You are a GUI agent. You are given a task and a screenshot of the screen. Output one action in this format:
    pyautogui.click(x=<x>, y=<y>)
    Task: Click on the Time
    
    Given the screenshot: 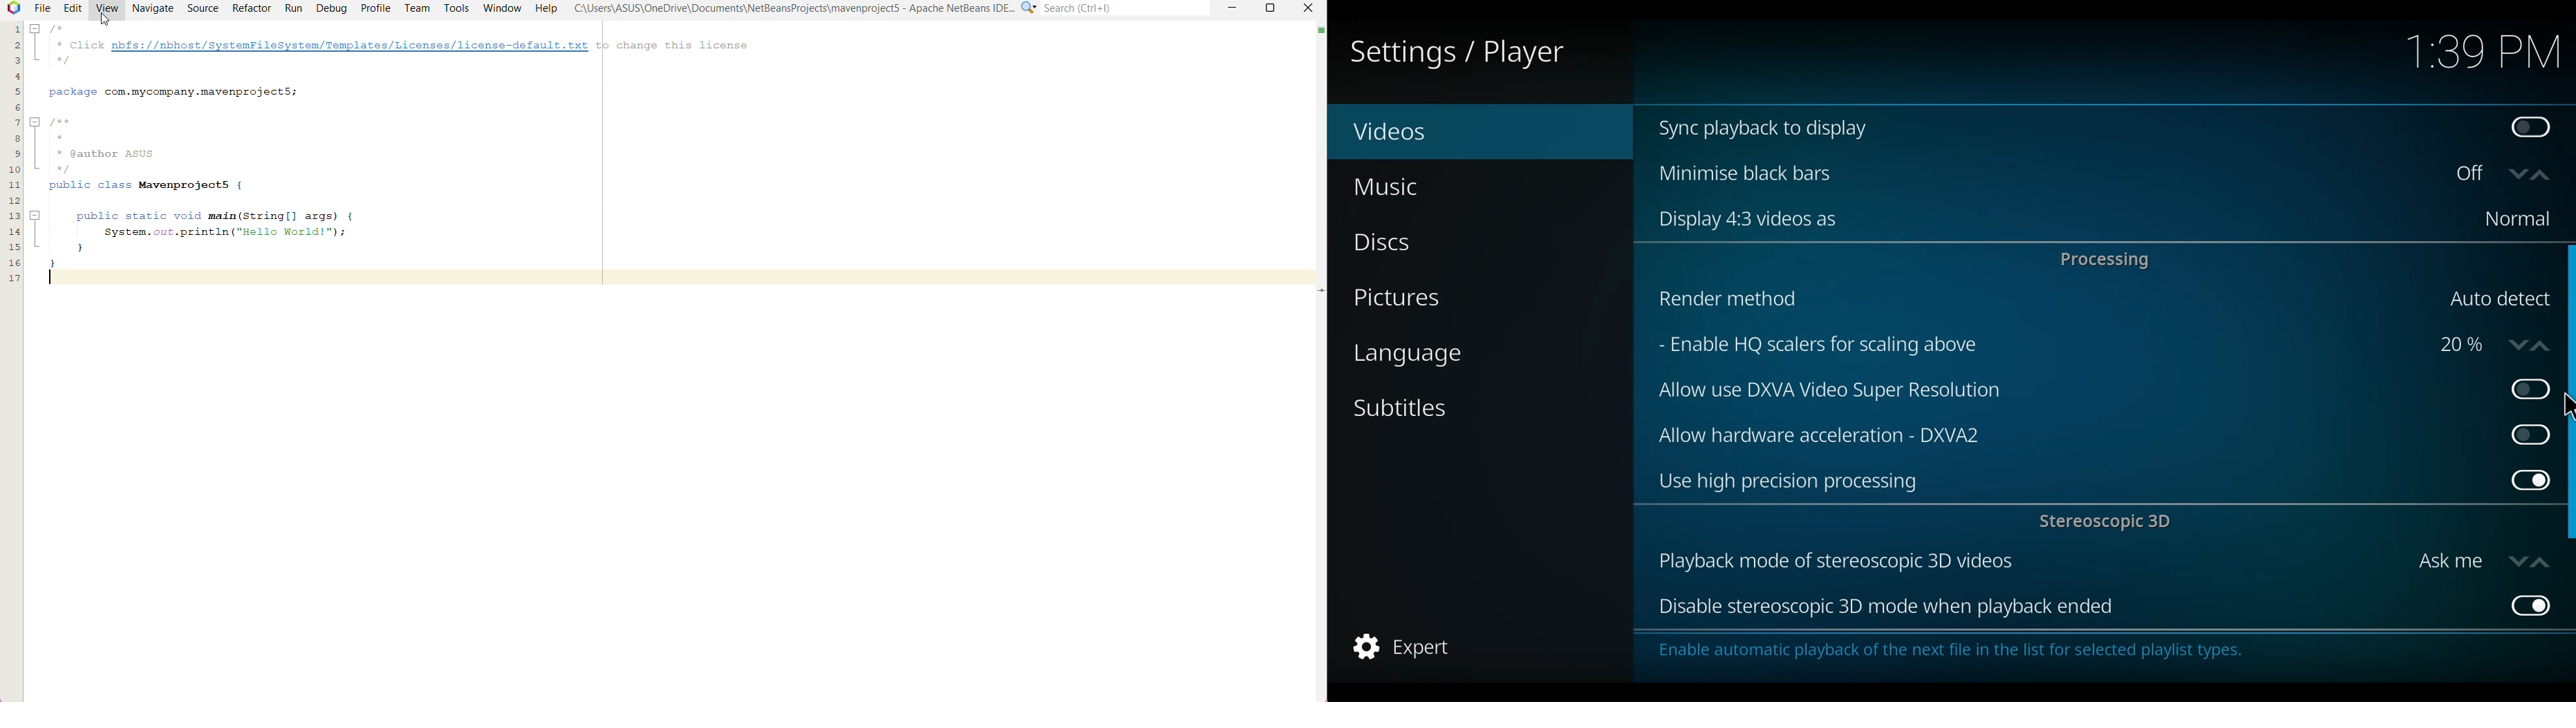 What is the action you would take?
    pyautogui.click(x=2483, y=54)
    